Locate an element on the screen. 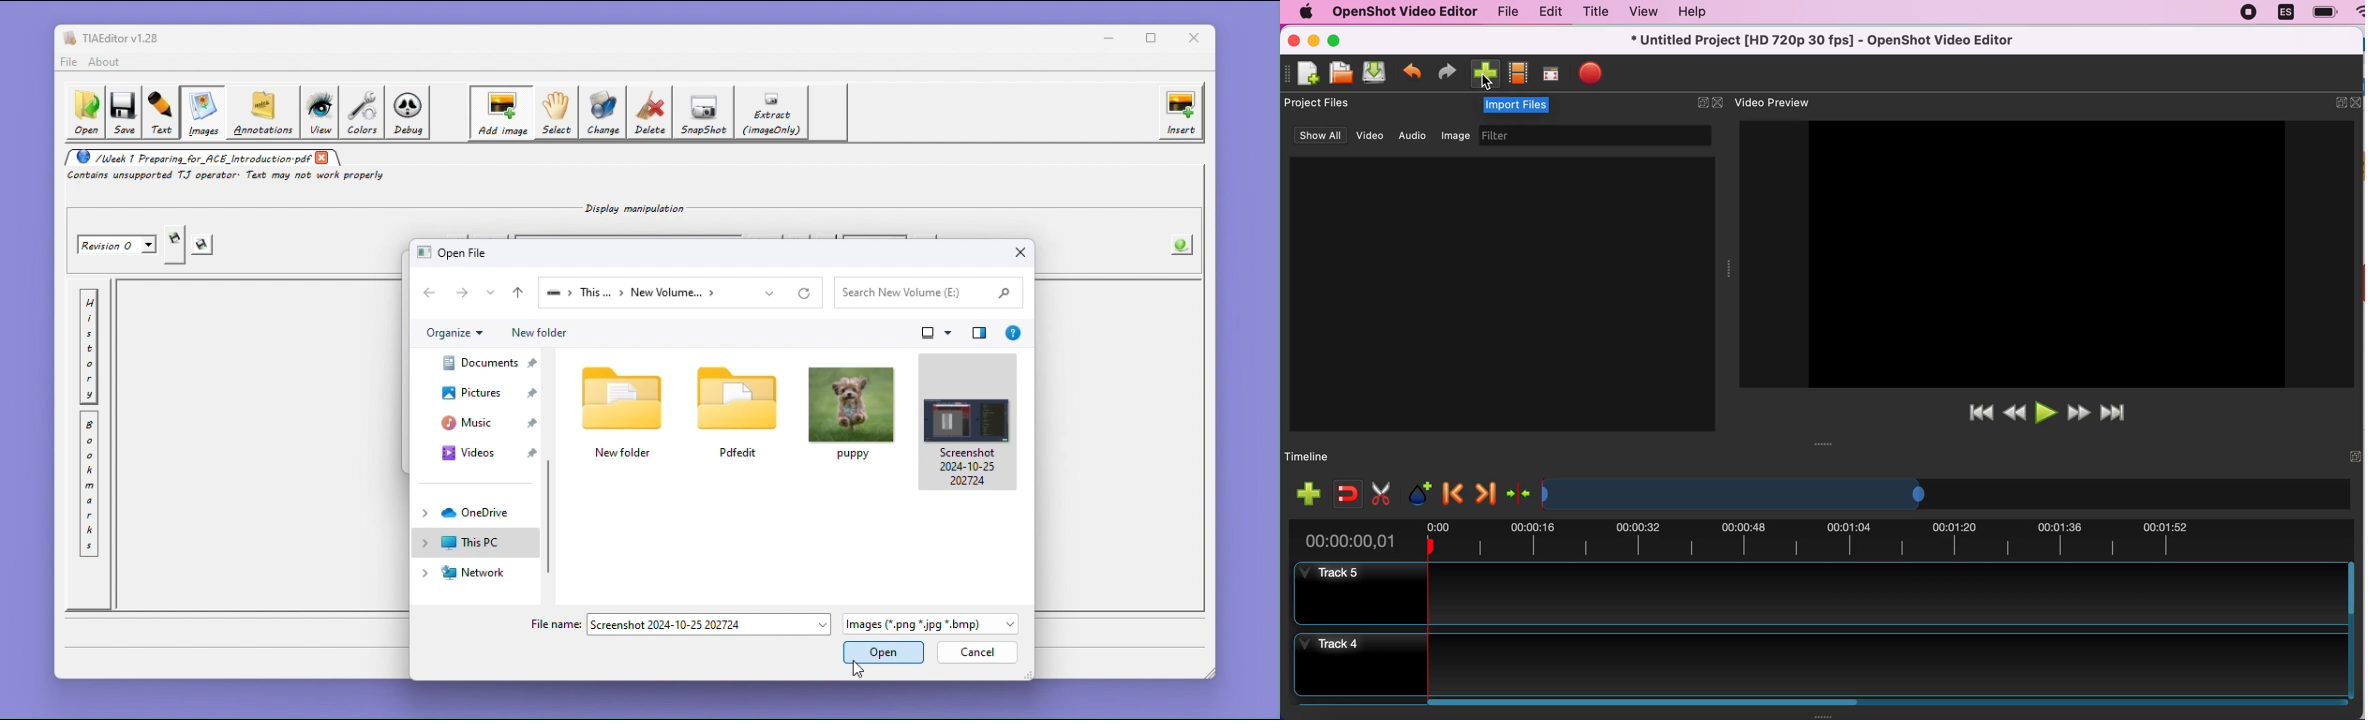 This screenshot has height=728, width=2380. previous marker is located at coordinates (1451, 492).